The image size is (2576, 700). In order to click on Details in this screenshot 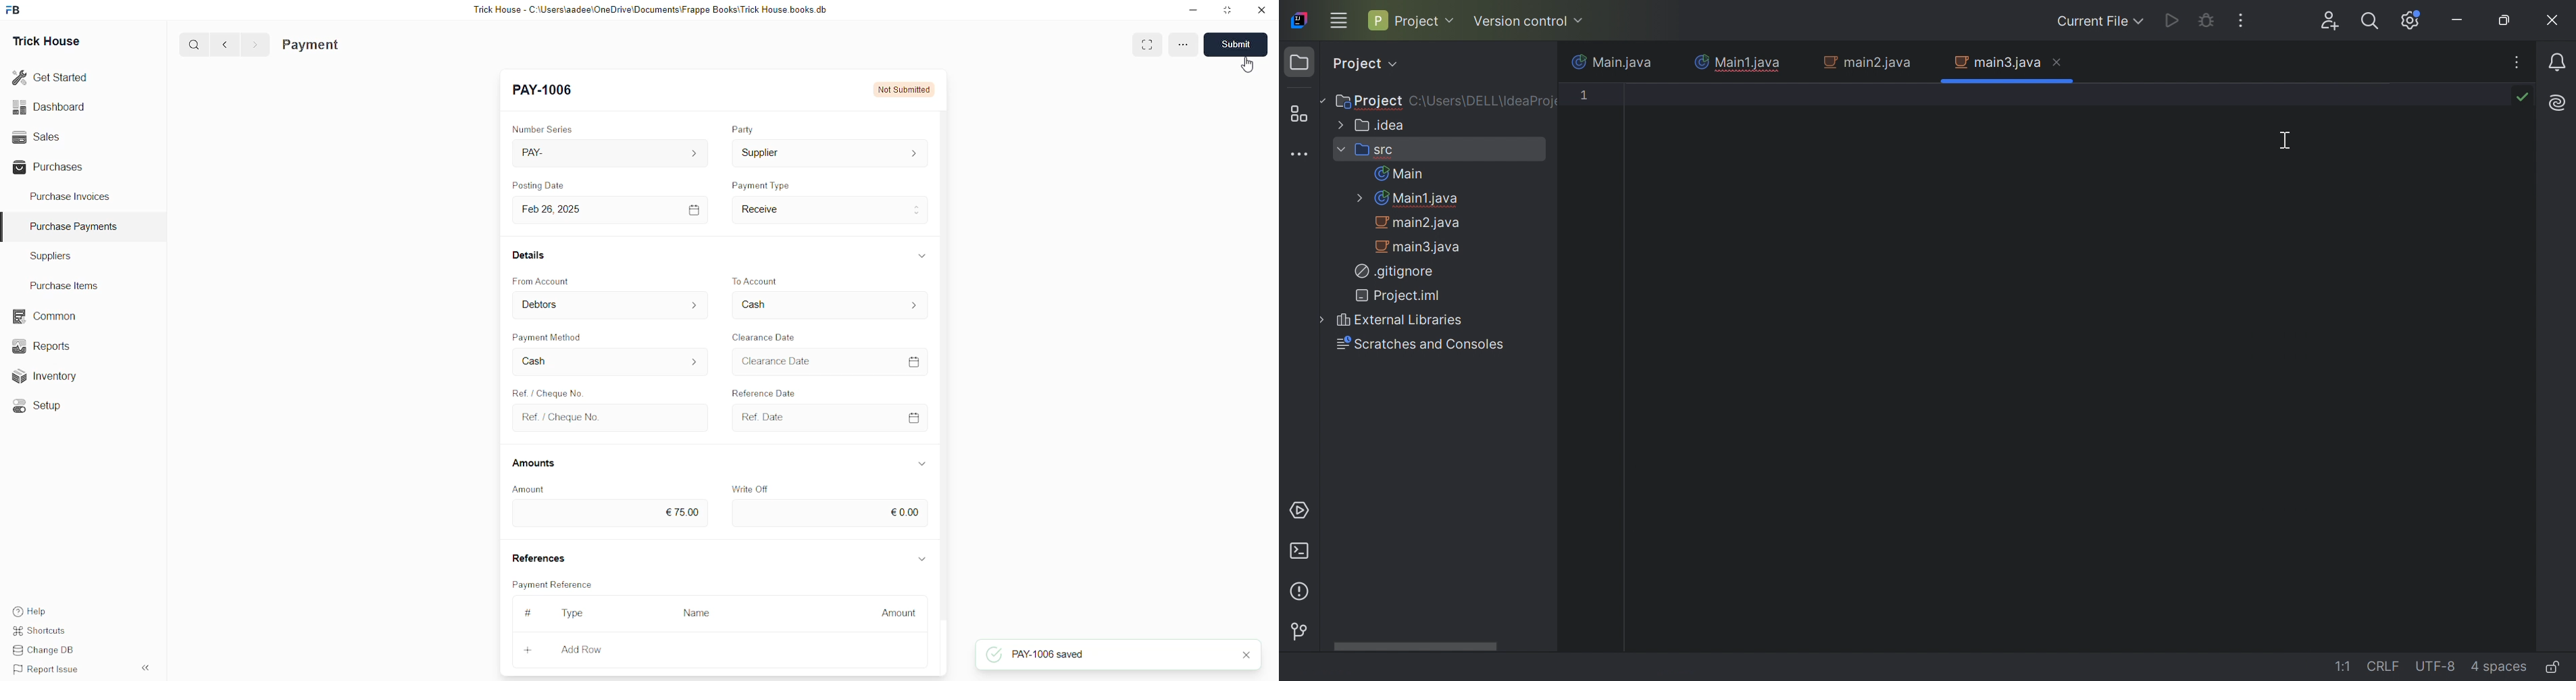, I will do `click(529, 255)`.